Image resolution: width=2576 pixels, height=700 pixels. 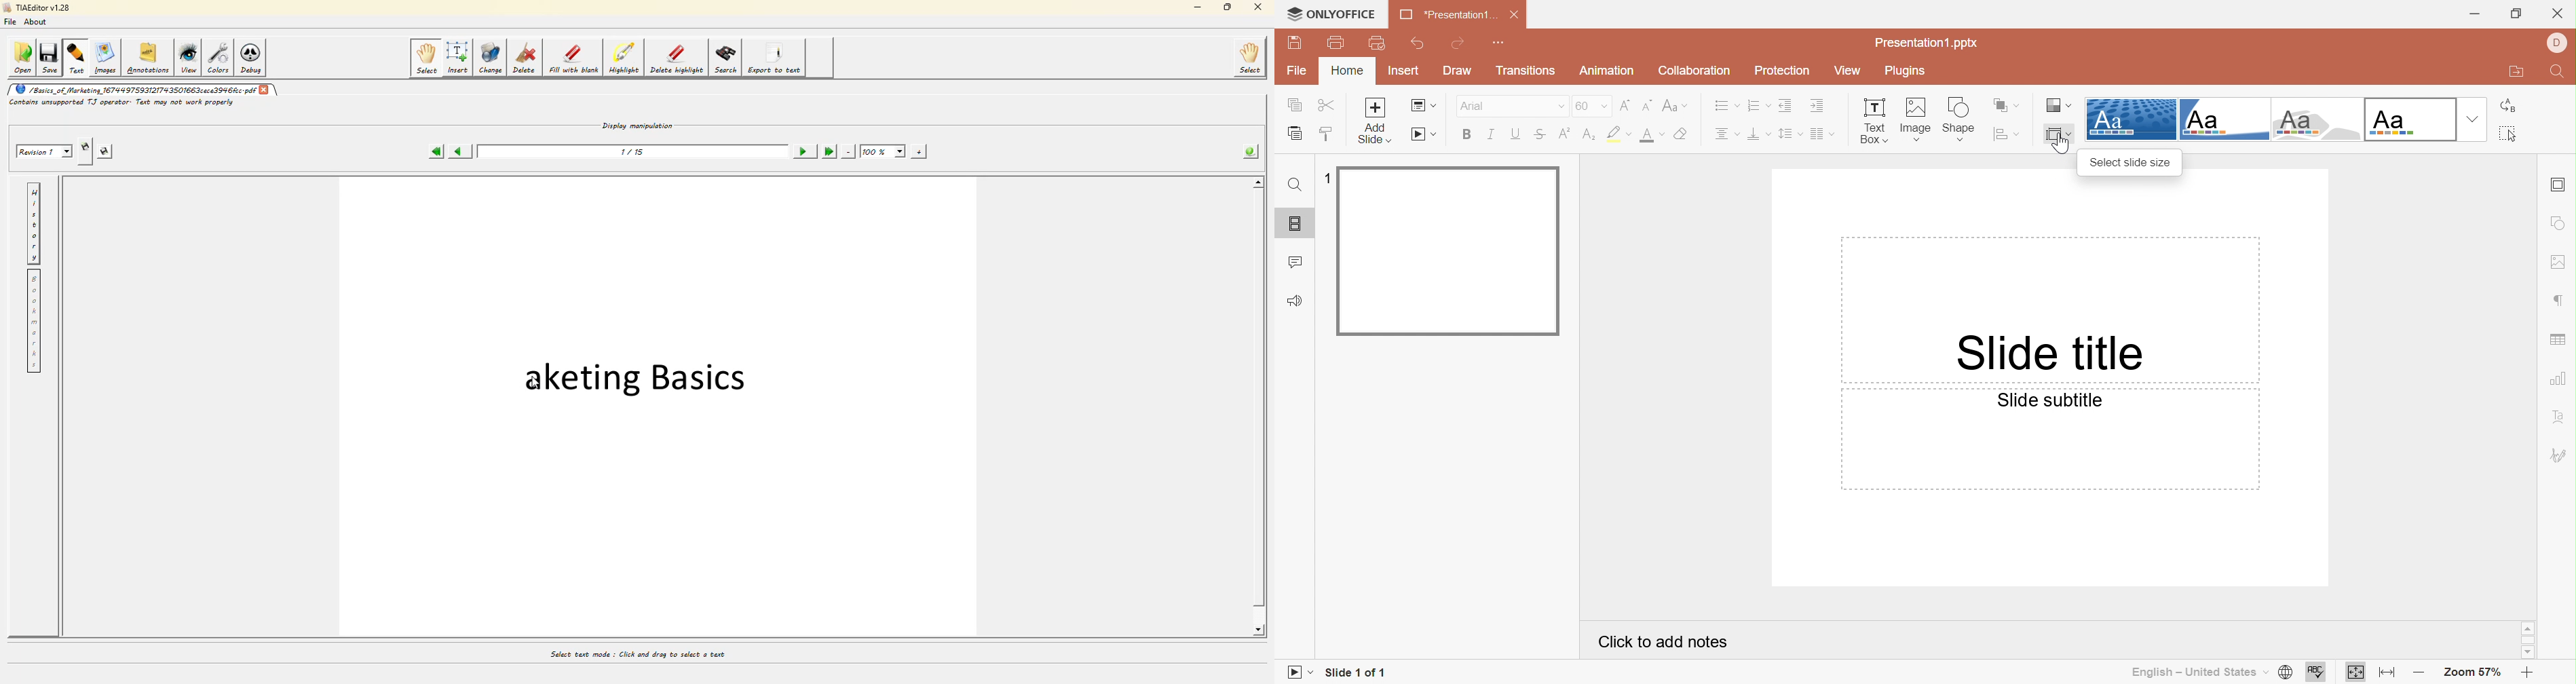 What do you see at coordinates (1785, 69) in the screenshot?
I see `Protection` at bounding box center [1785, 69].